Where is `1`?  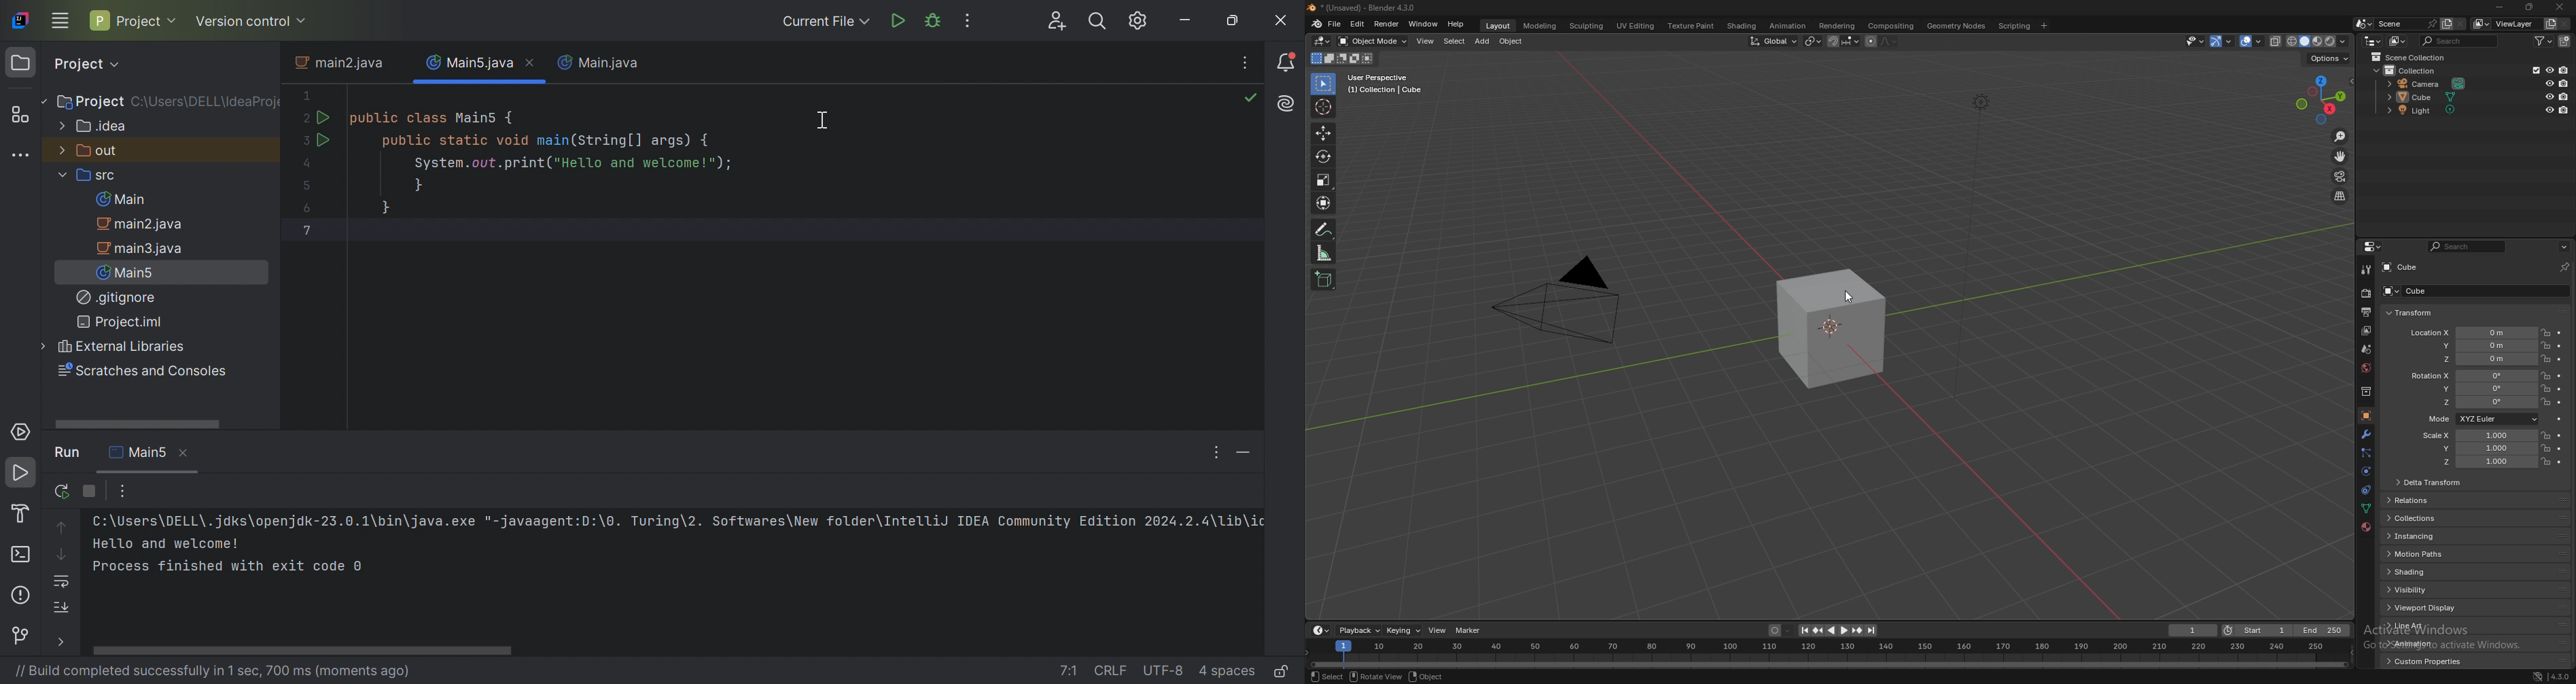 1 is located at coordinates (306, 93).